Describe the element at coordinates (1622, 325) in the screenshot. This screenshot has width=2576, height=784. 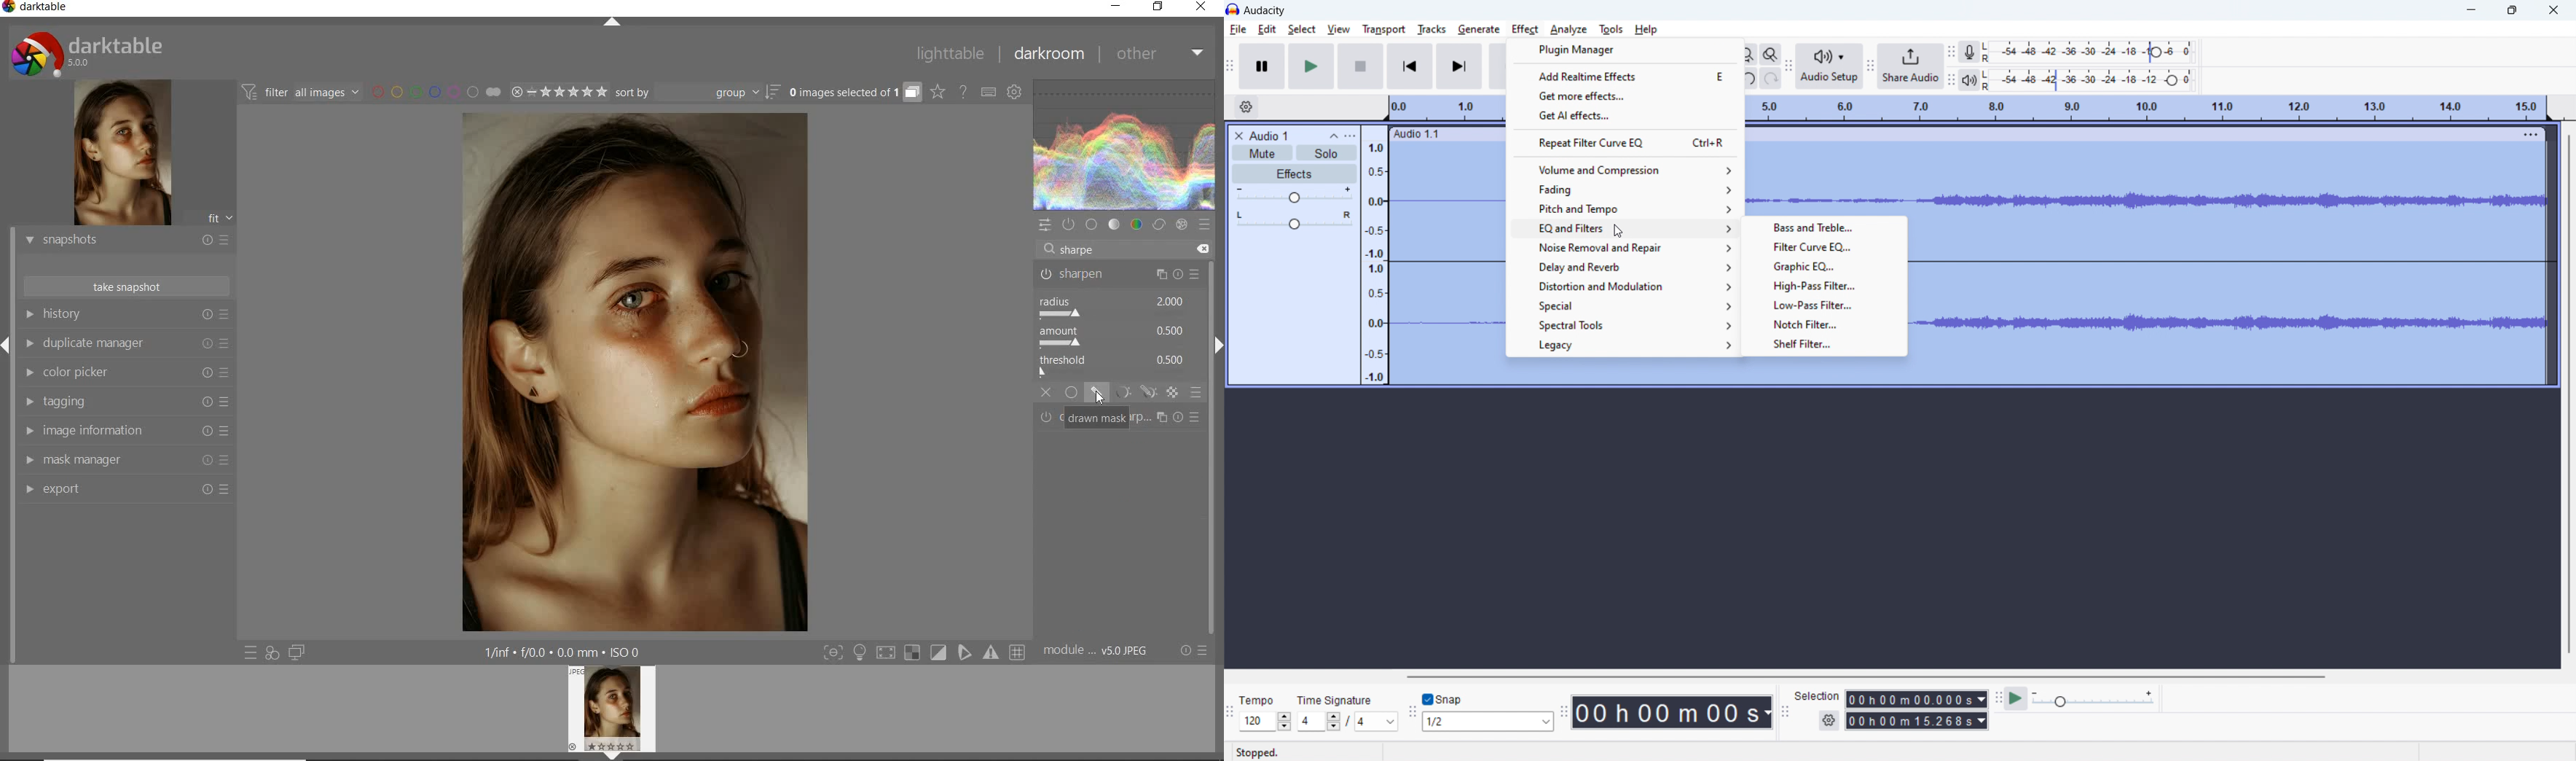
I see `spectral tools` at that location.